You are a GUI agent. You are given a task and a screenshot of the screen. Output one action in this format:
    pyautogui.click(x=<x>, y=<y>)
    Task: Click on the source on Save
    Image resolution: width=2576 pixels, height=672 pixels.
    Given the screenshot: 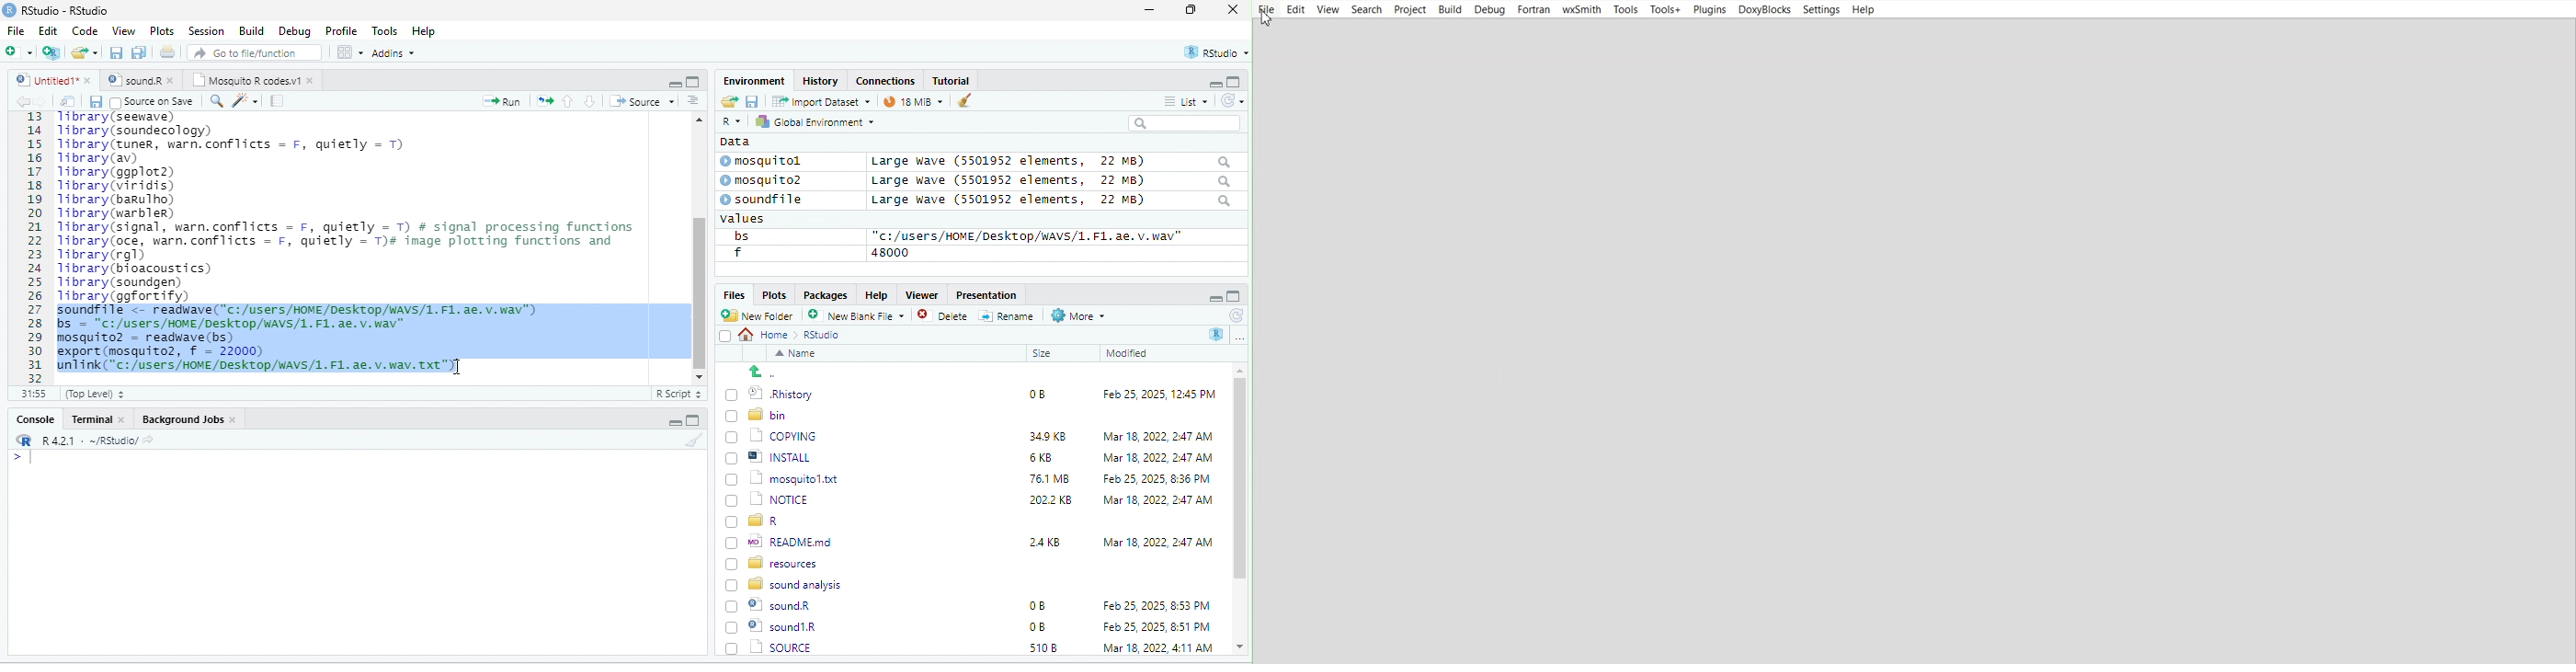 What is the action you would take?
    pyautogui.click(x=154, y=103)
    